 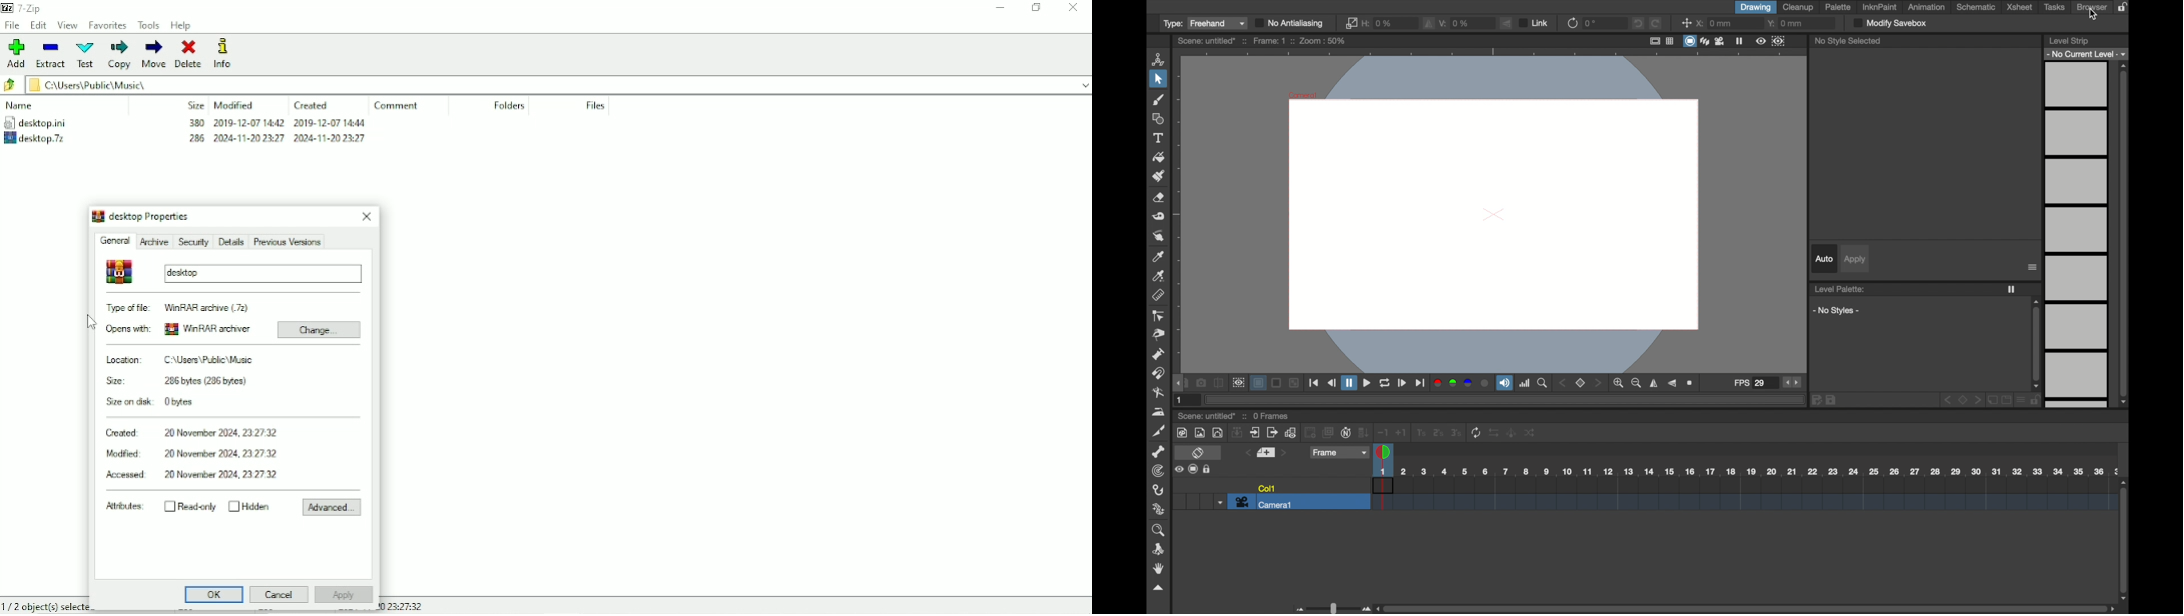 I want to click on freeze, so click(x=2012, y=290).